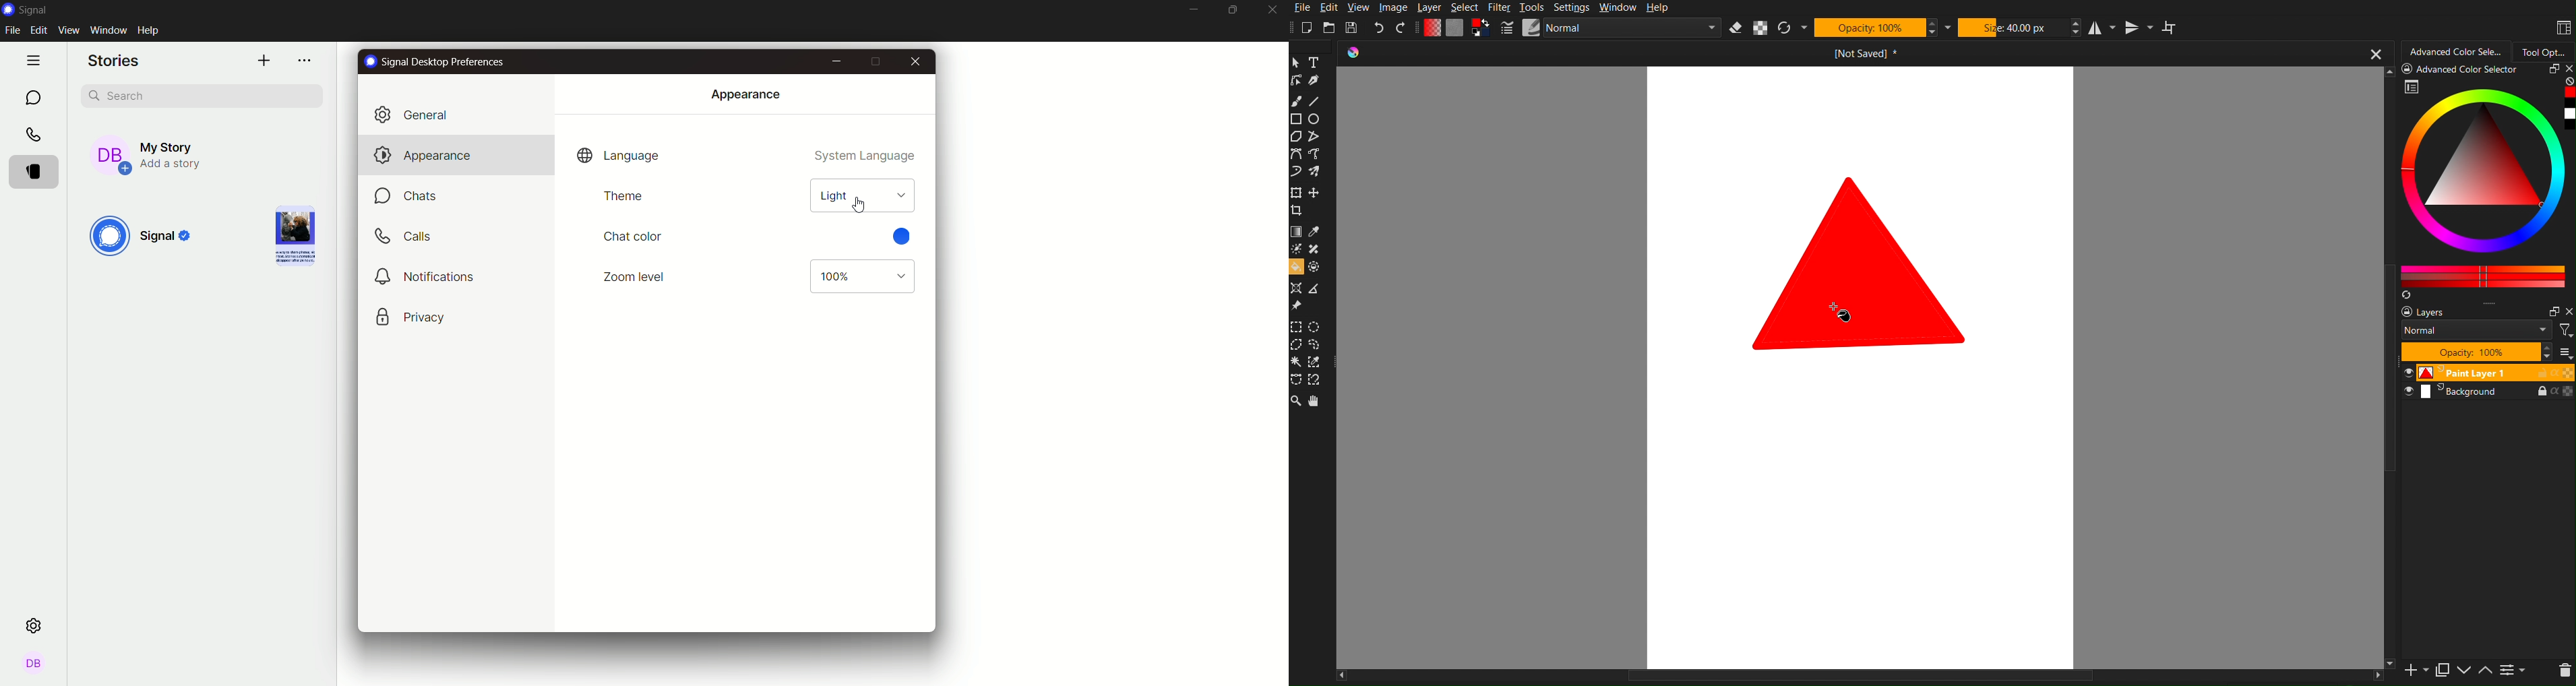  What do you see at coordinates (2568, 311) in the screenshot?
I see `close pane` at bounding box center [2568, 311].